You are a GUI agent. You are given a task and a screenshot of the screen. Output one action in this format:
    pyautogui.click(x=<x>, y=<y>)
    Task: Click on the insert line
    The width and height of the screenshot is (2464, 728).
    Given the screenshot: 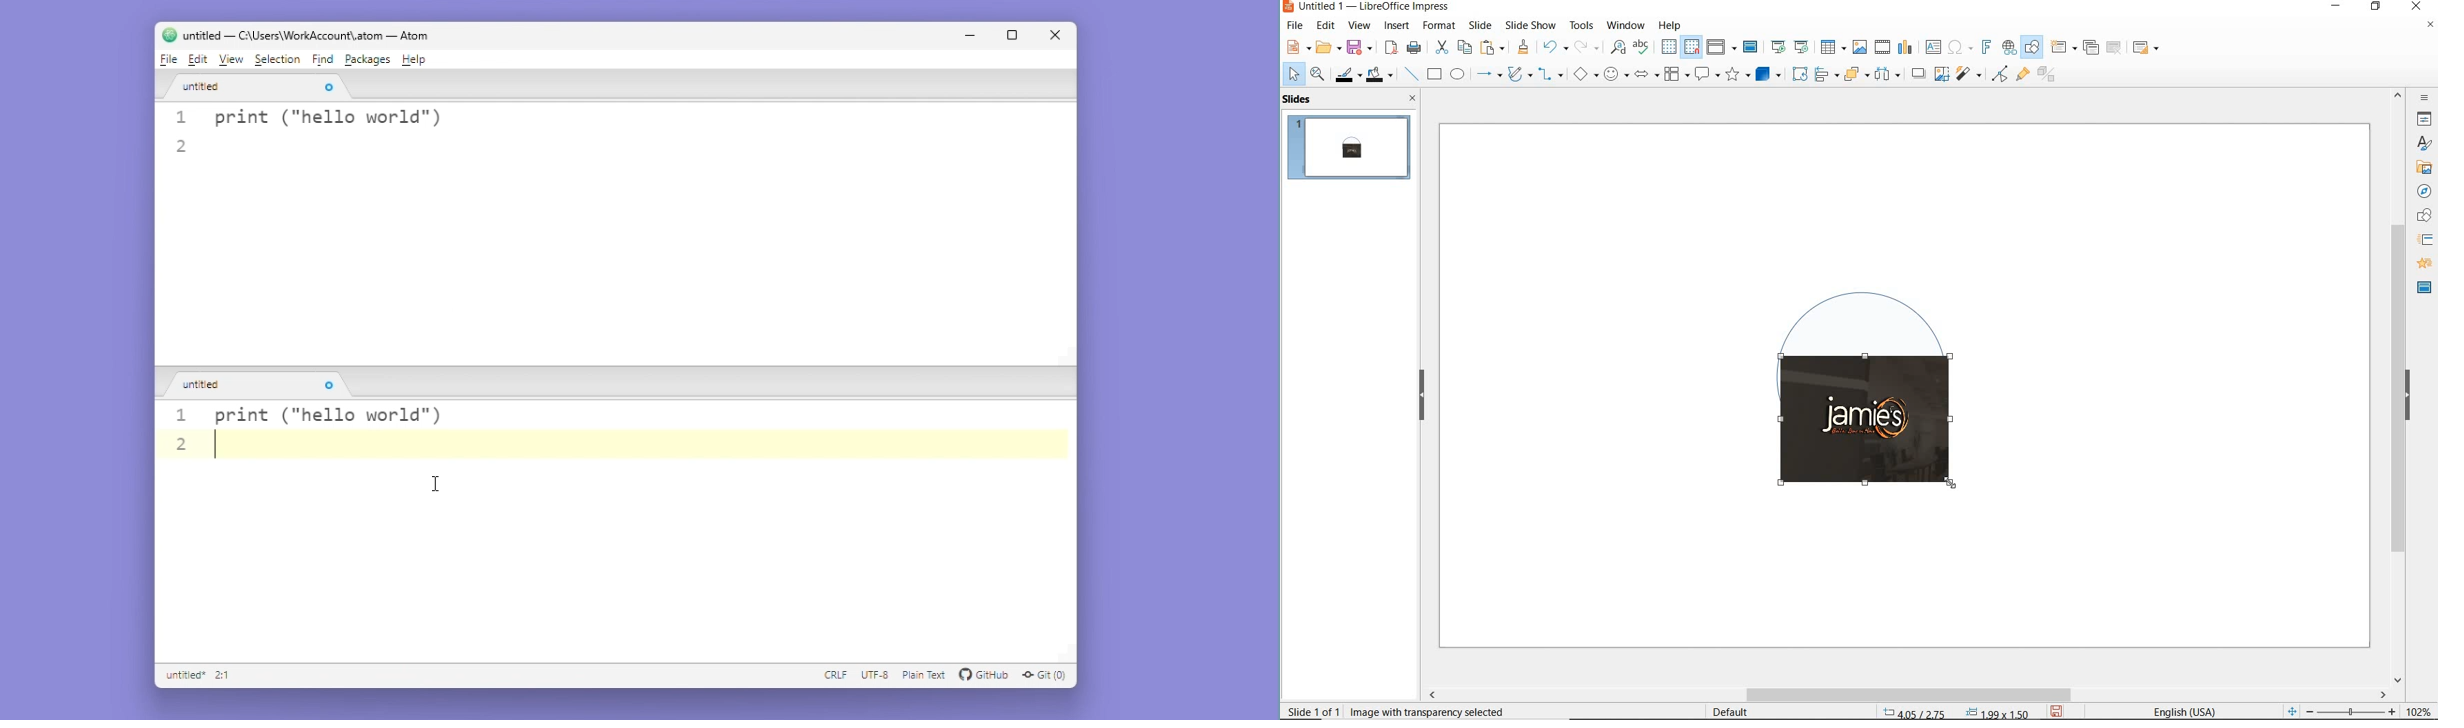 What is the action you would take?
    pyautogui.click(x=1410, y=74)
    